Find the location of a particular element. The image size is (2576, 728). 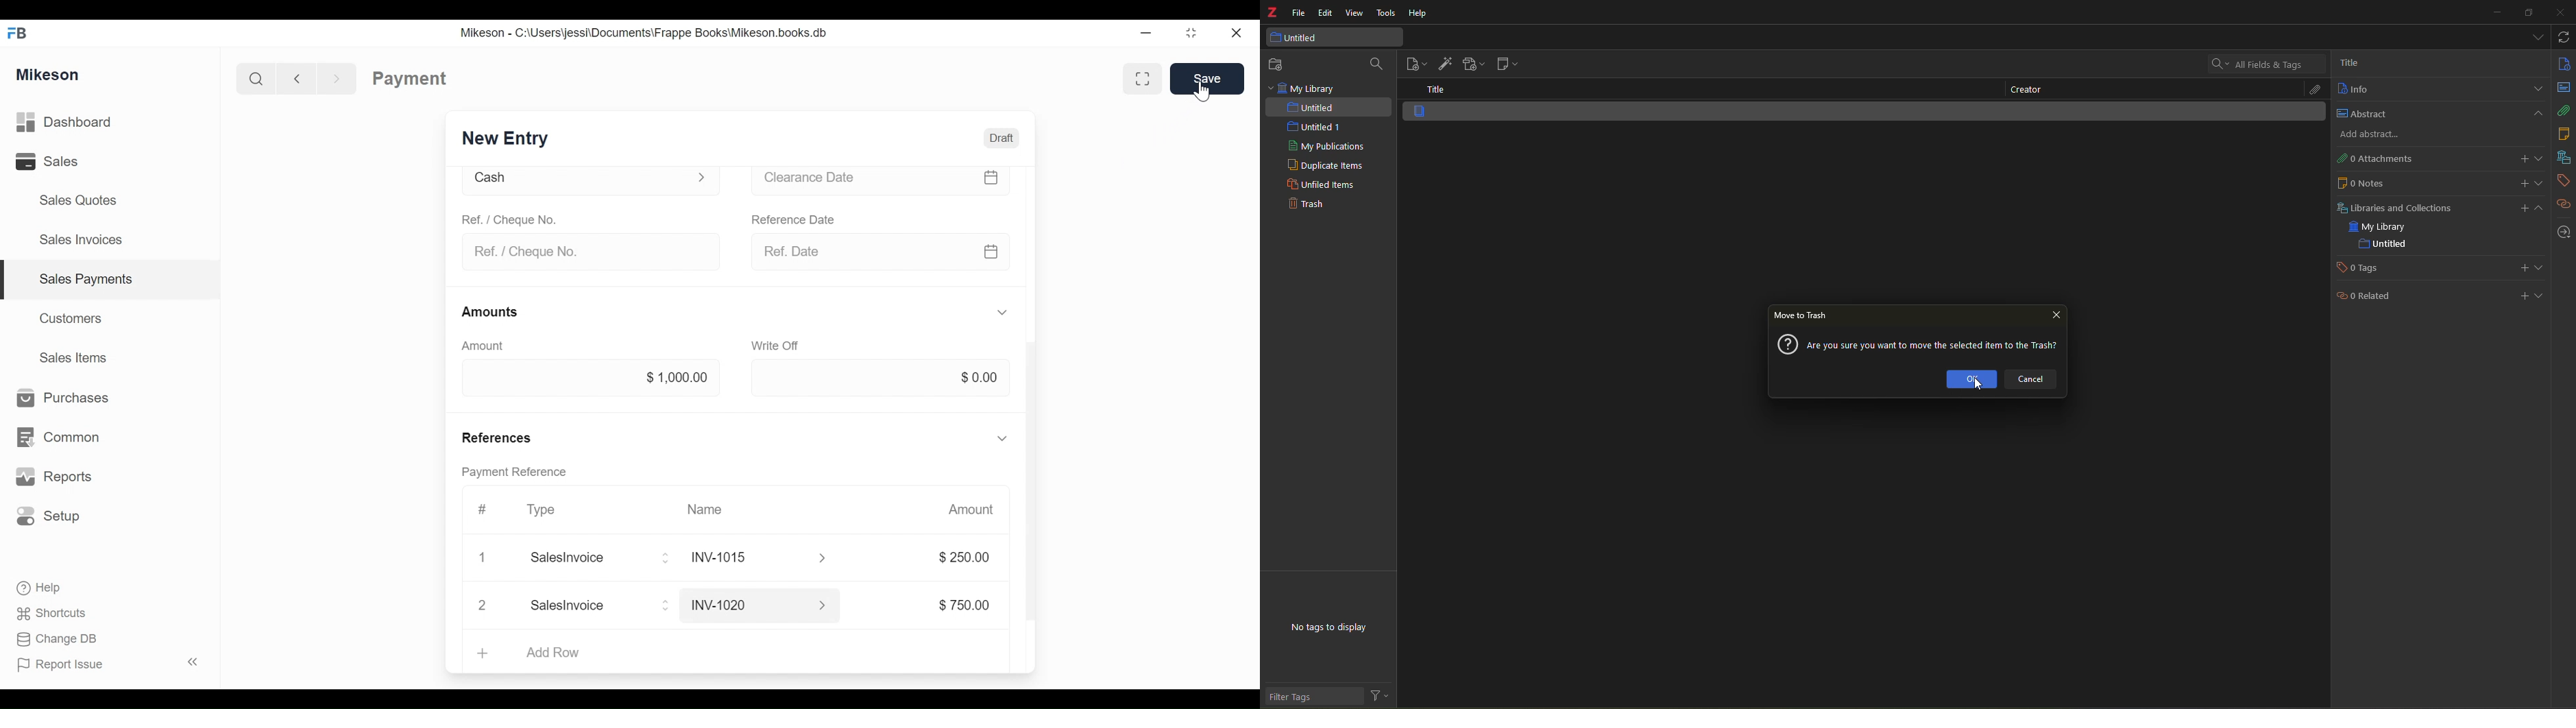

Add Row is located at coordinates (551, 653).